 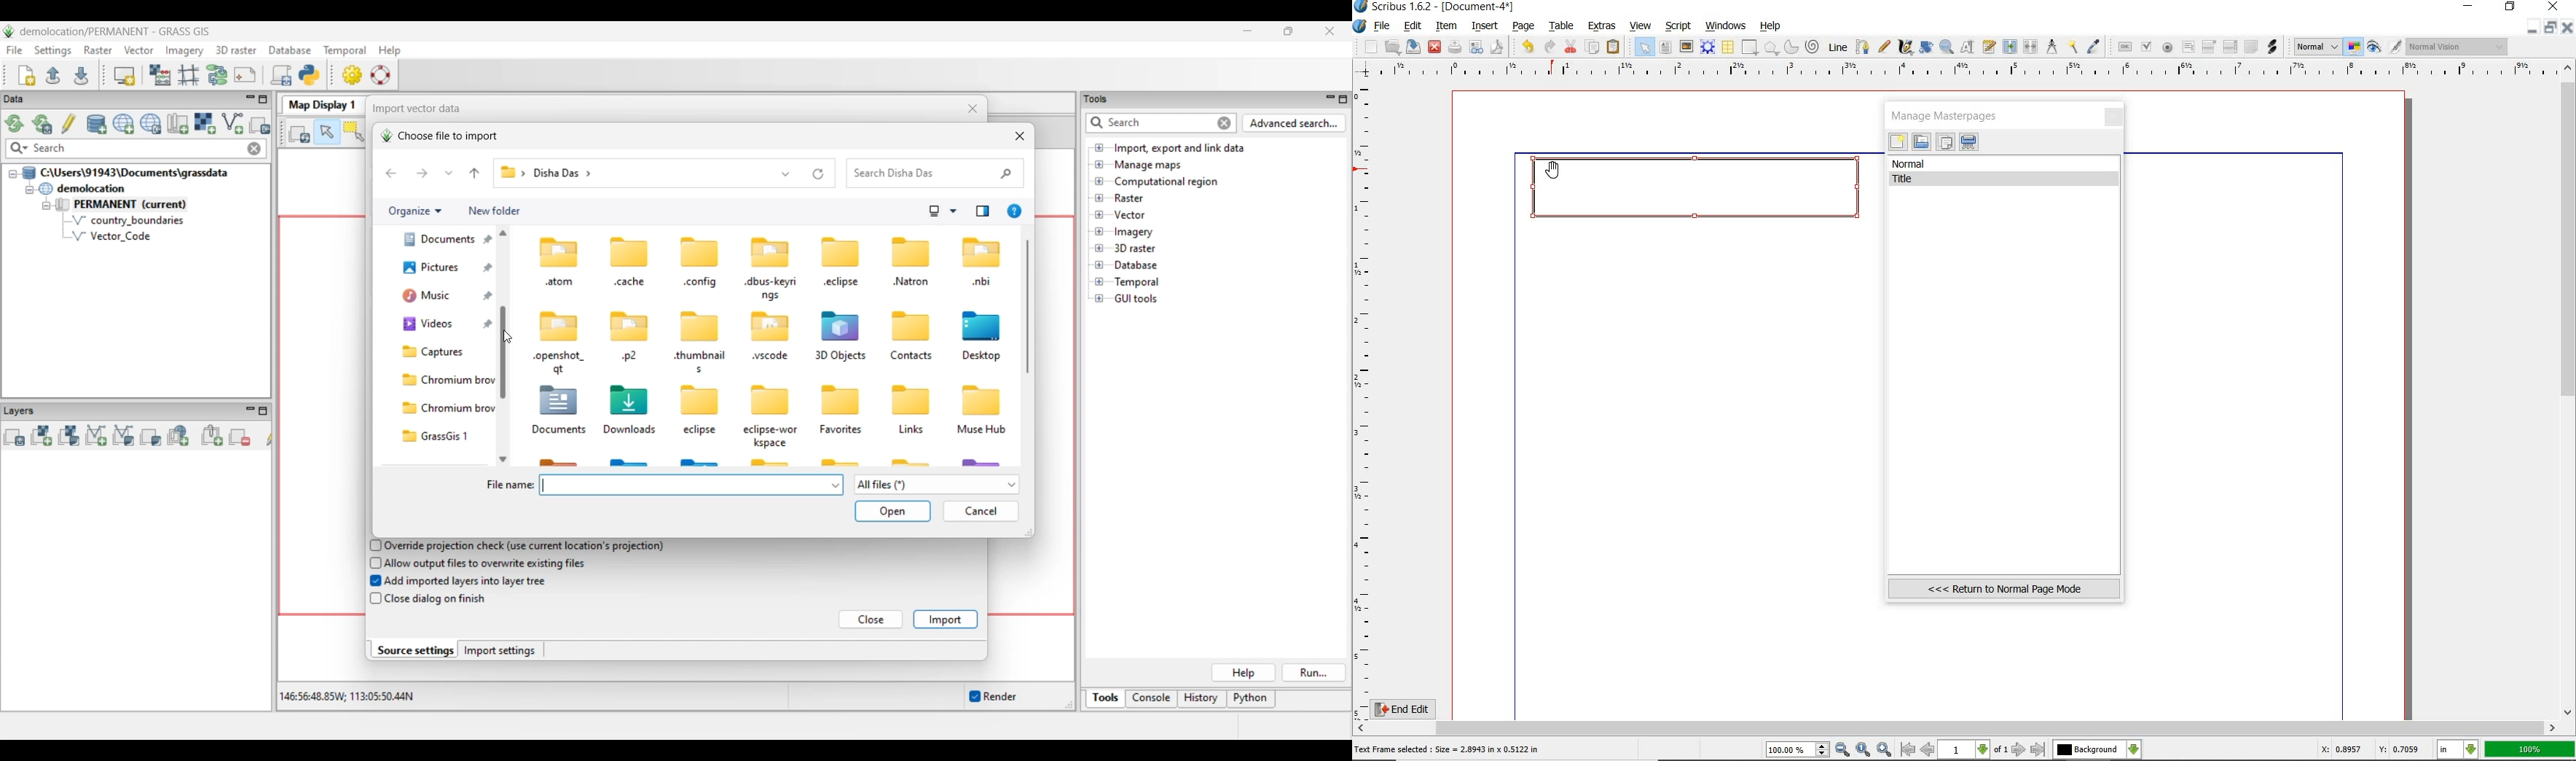 What do you see at coordinates (1813, 47) in the screenshot?
I see `spiral` at bounding box center [1813, 47].